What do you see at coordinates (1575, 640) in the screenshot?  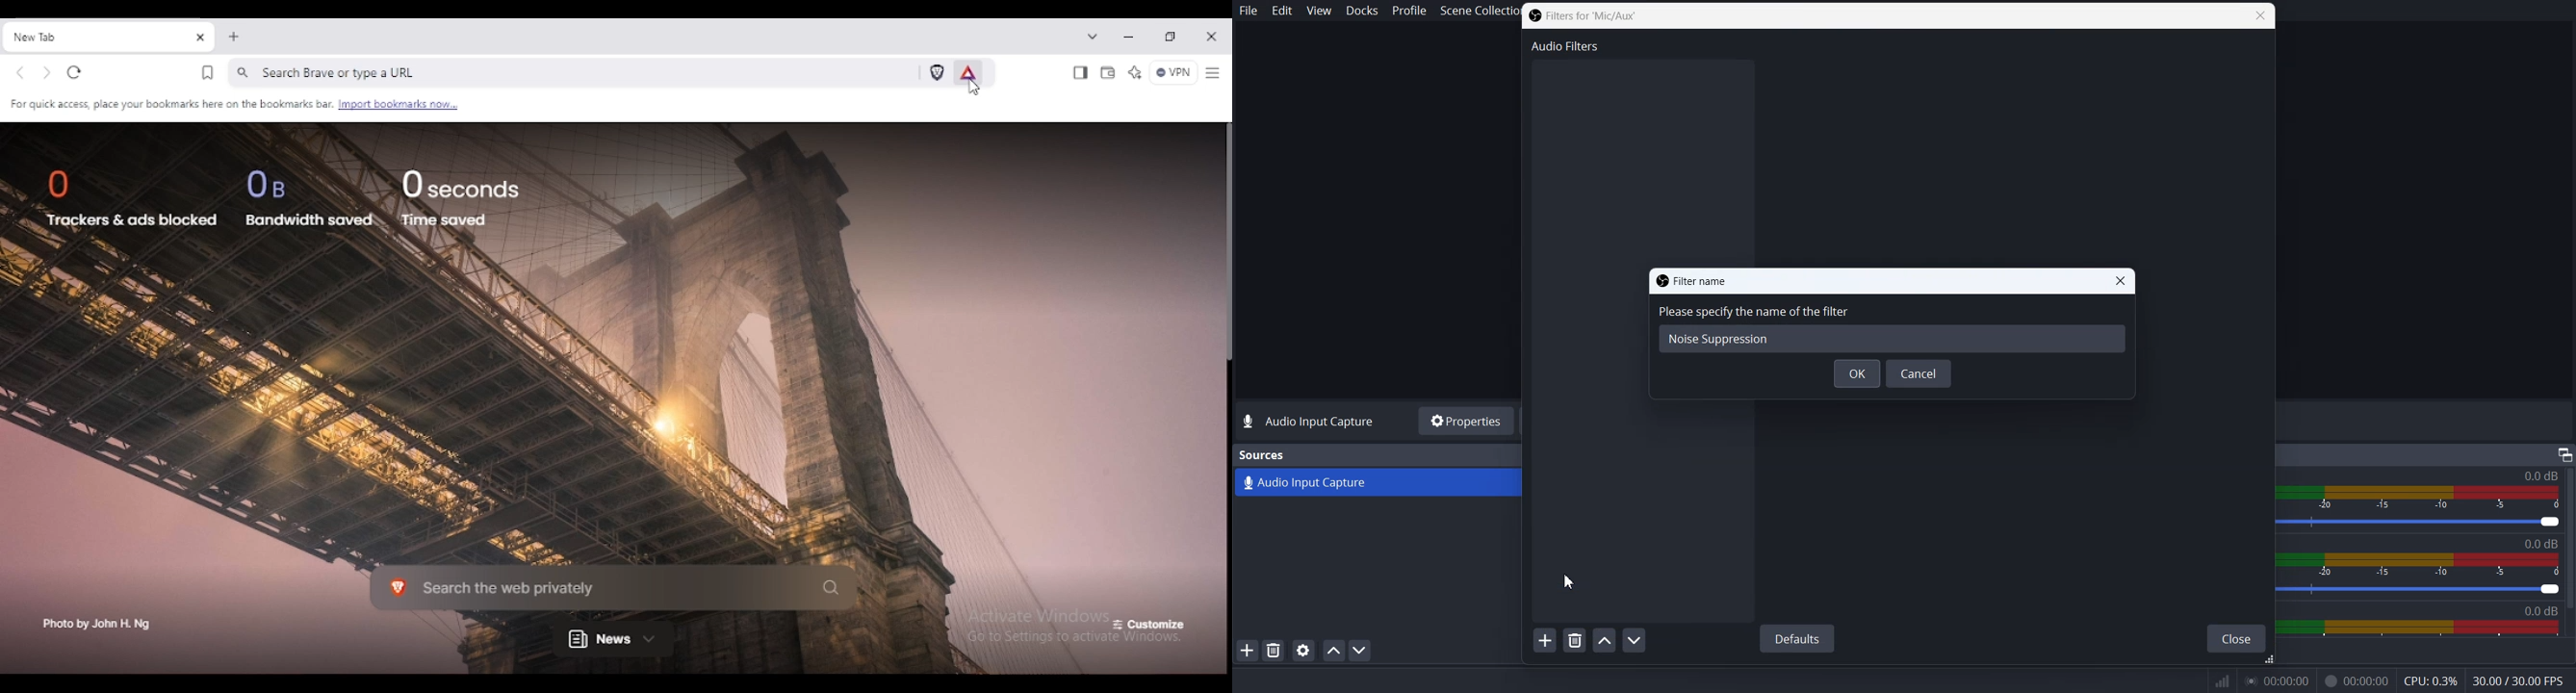 I see `Remove selected filters` at bounding box center [1575, 640].